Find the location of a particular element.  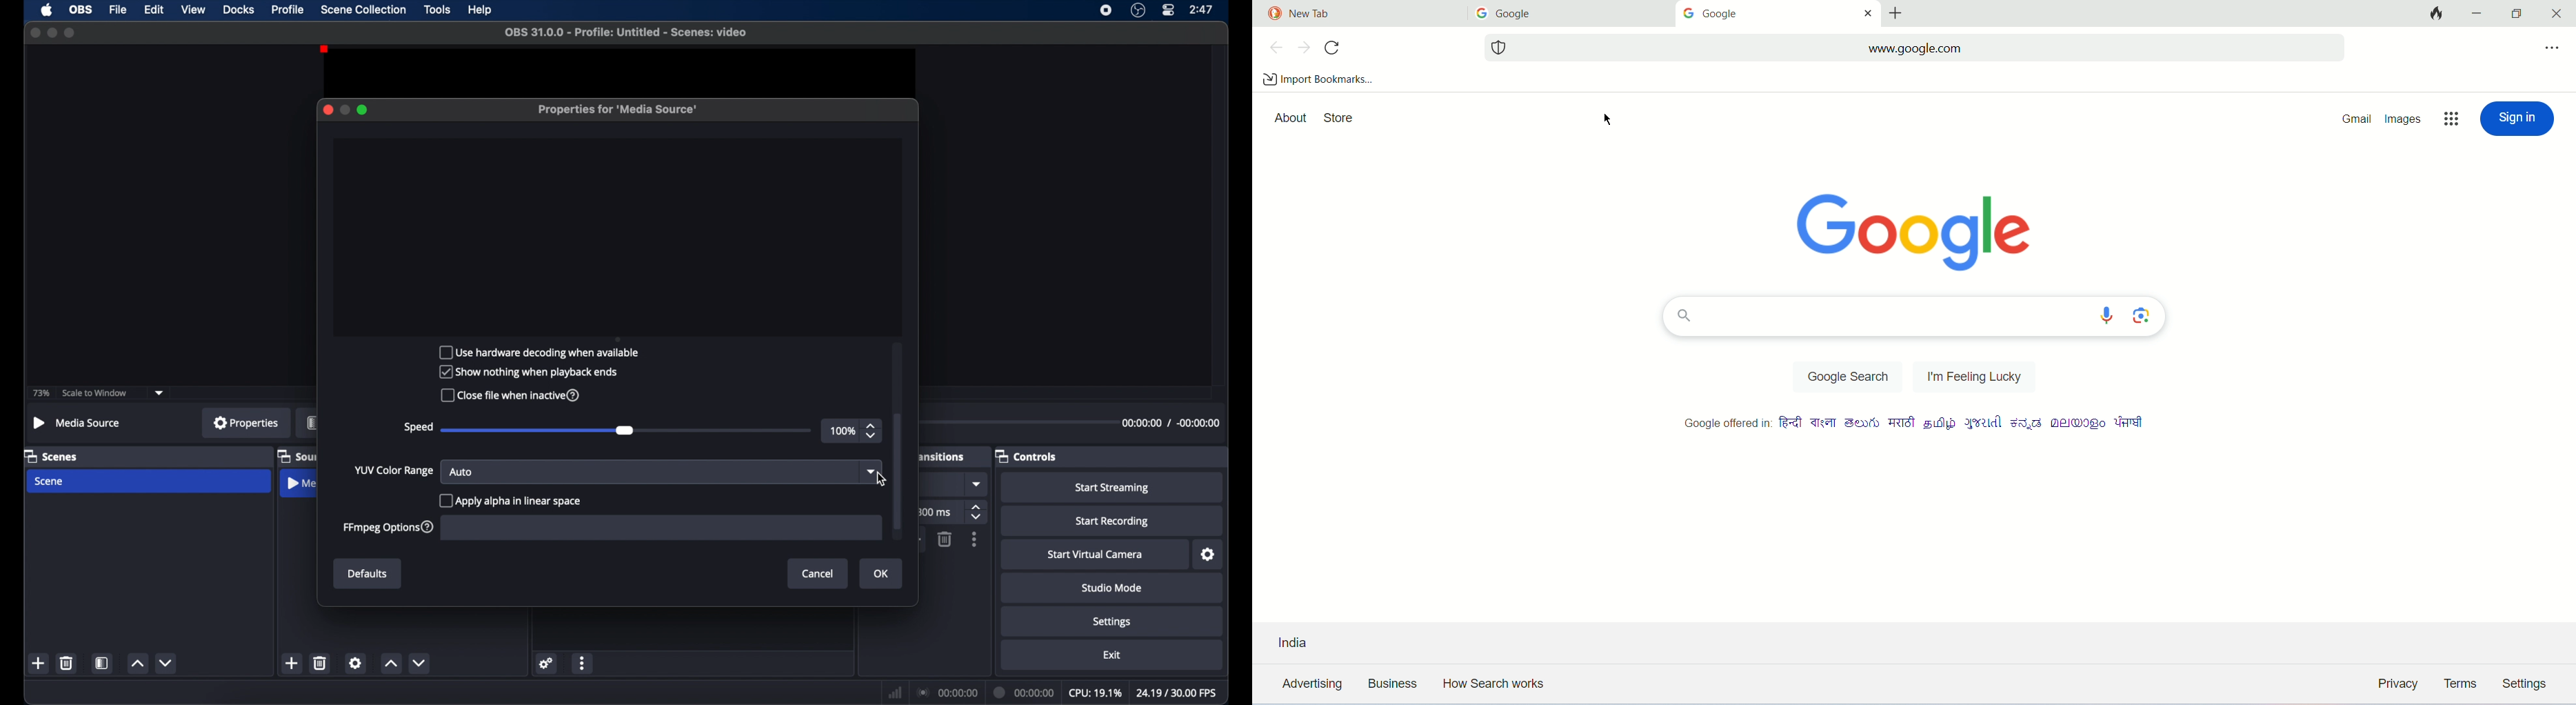

start recording is located at coordinates (1112, 522).